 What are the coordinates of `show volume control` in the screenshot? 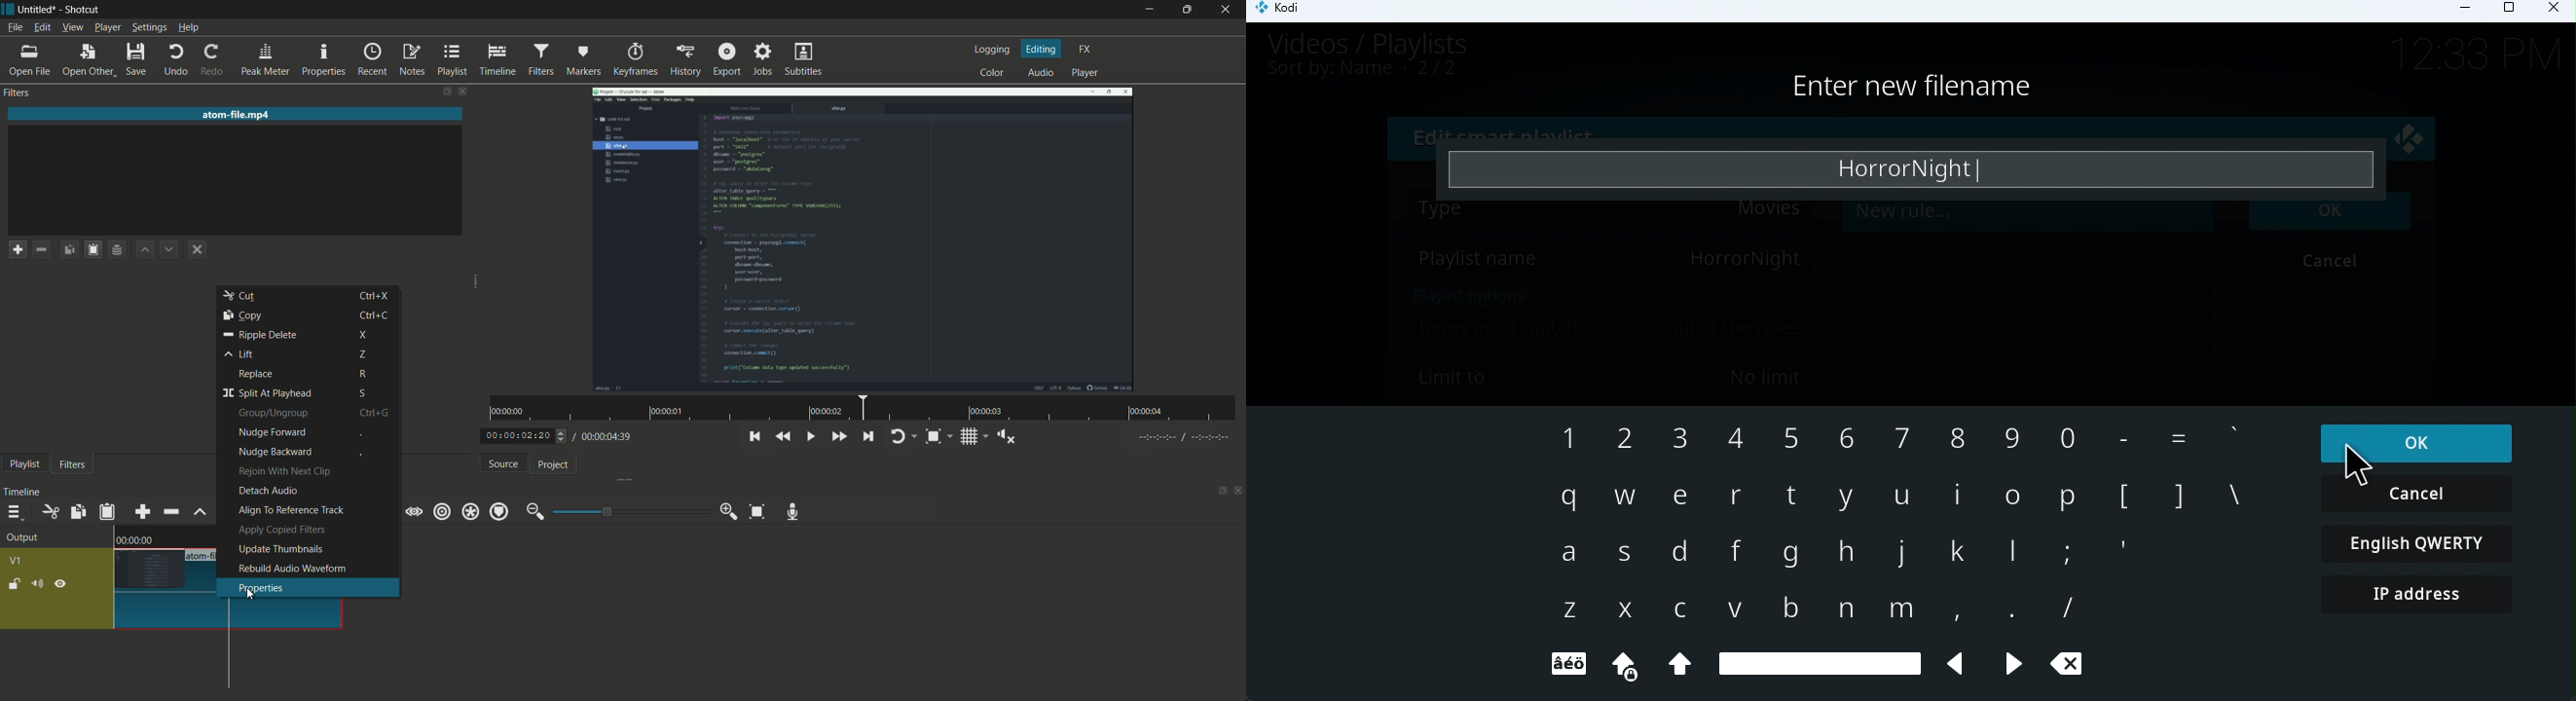 It's located at (1002, 436).